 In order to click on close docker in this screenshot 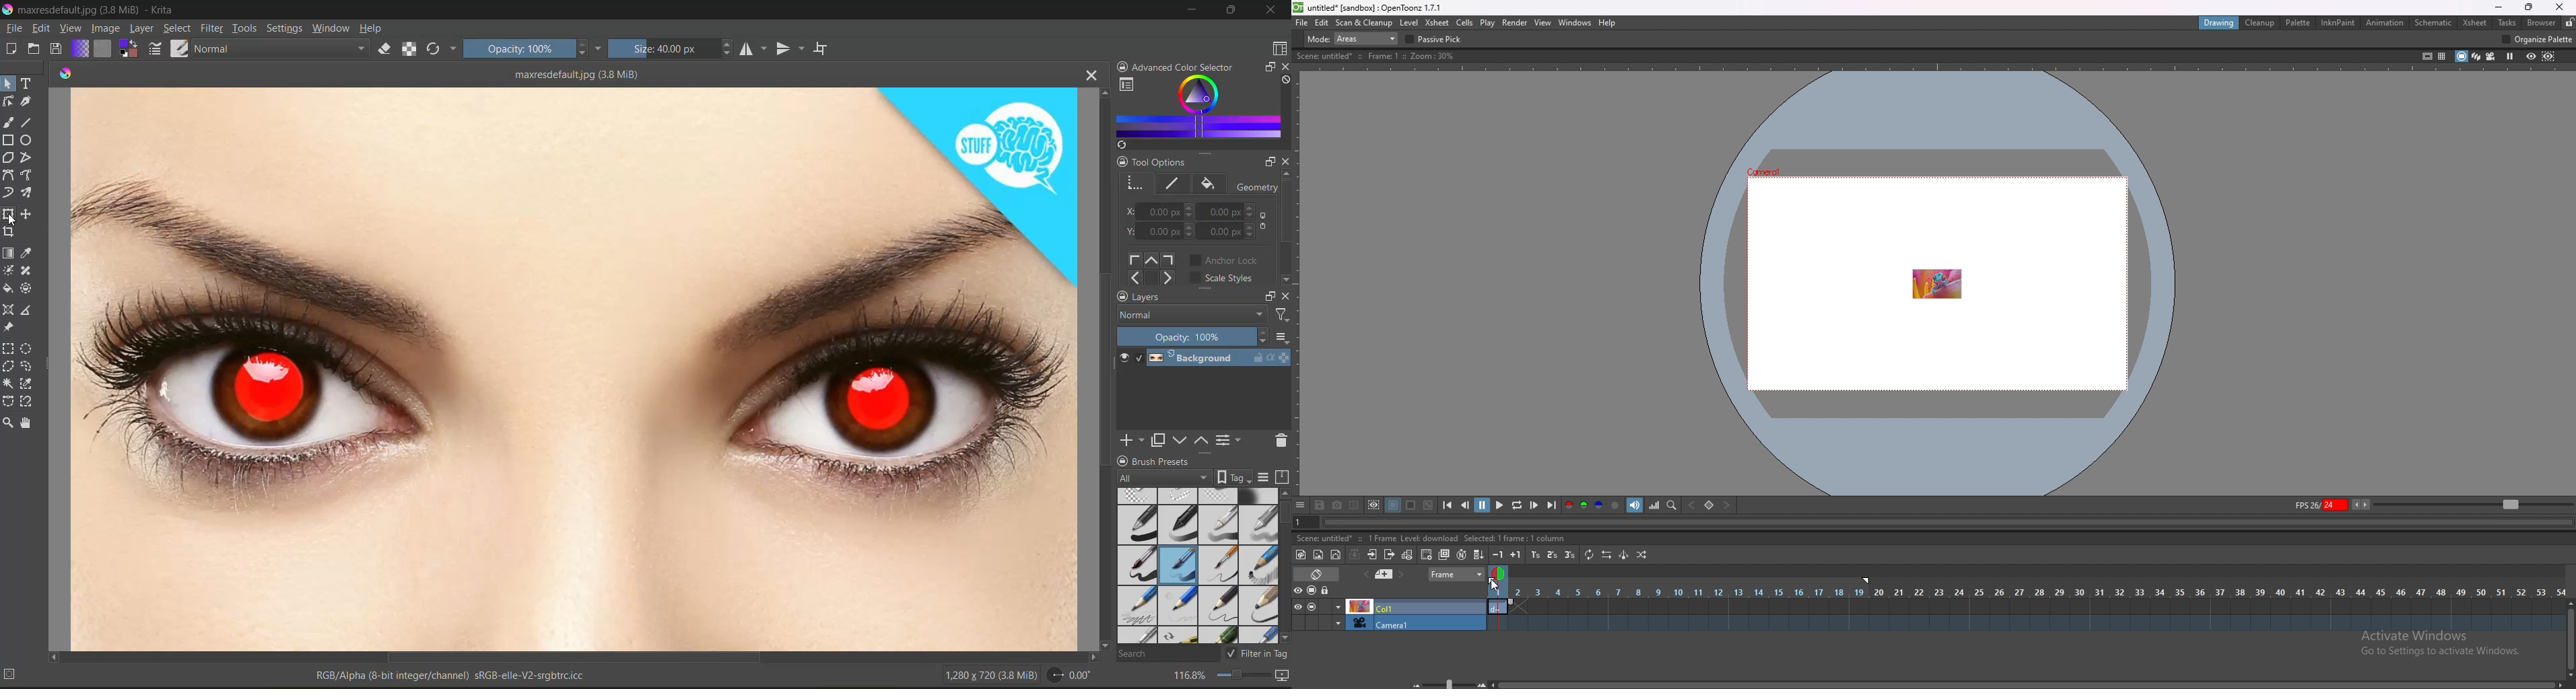, I will do `click(1280, 161)`.